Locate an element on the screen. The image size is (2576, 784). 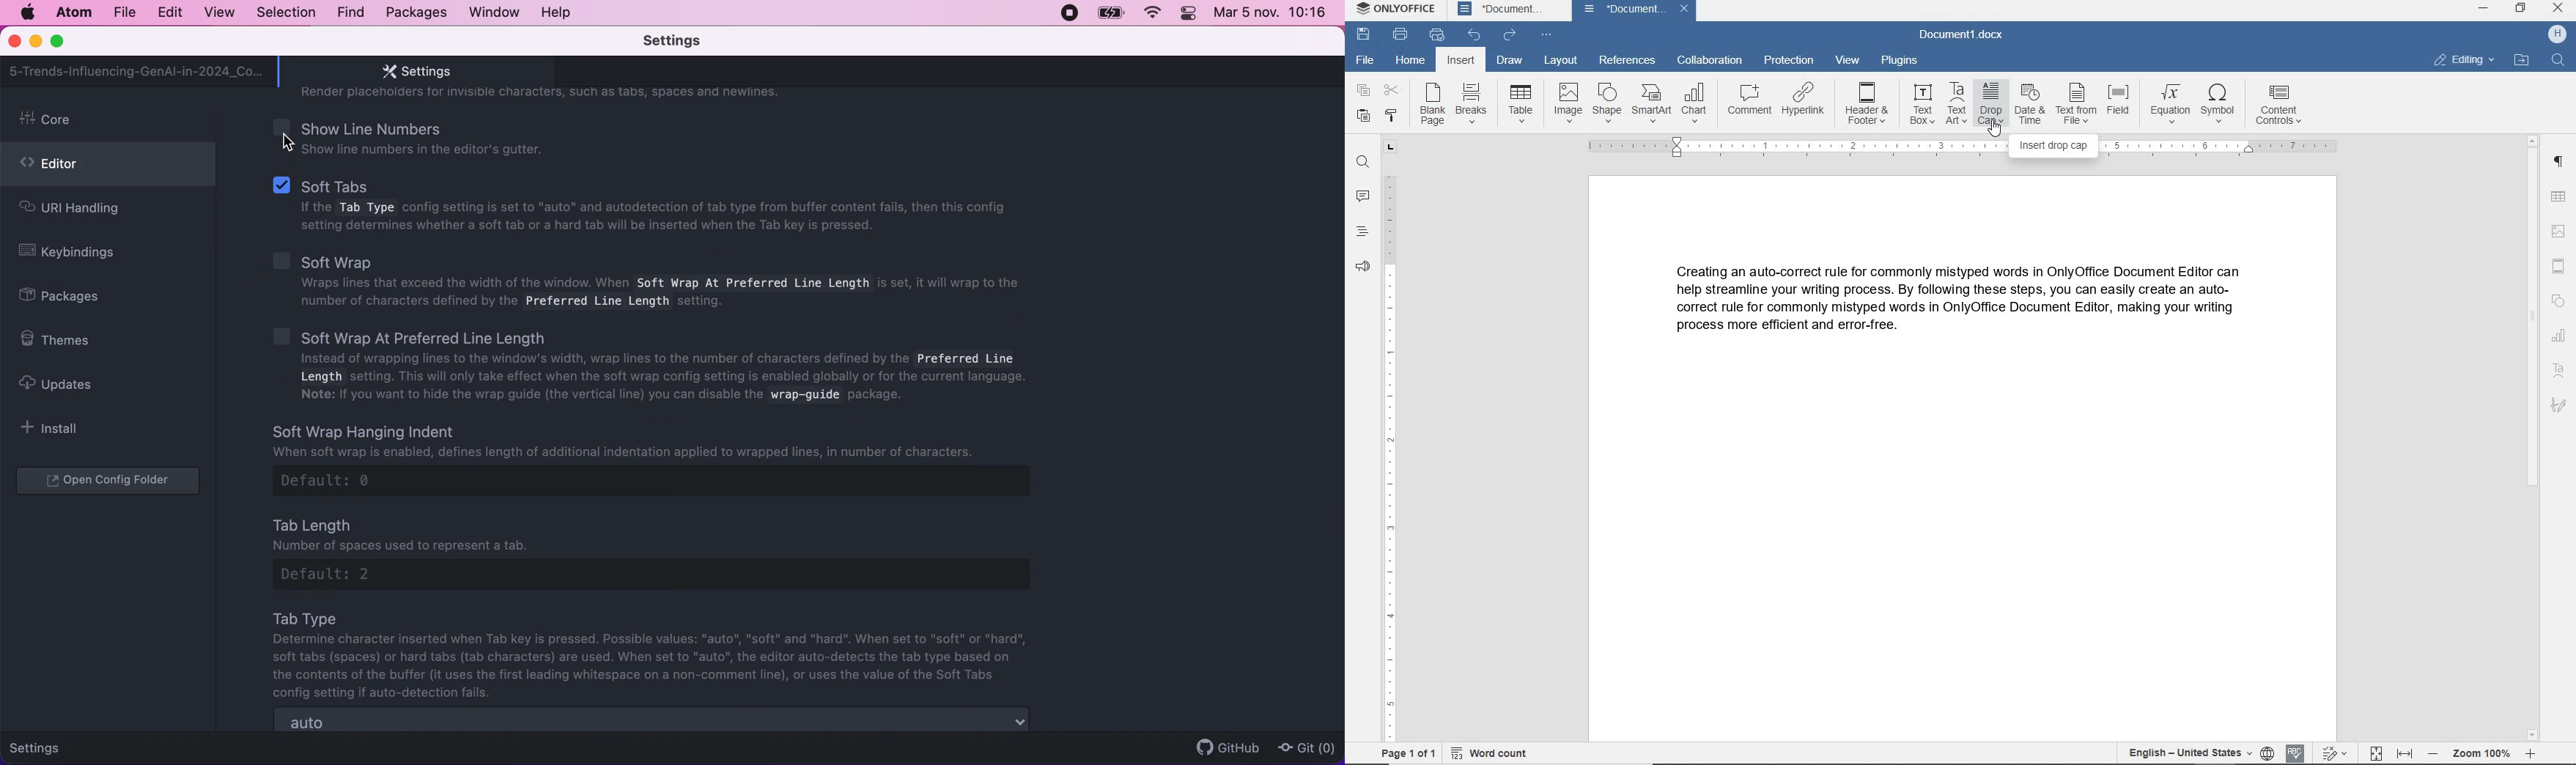
table is located at coordinates (2560, 196).